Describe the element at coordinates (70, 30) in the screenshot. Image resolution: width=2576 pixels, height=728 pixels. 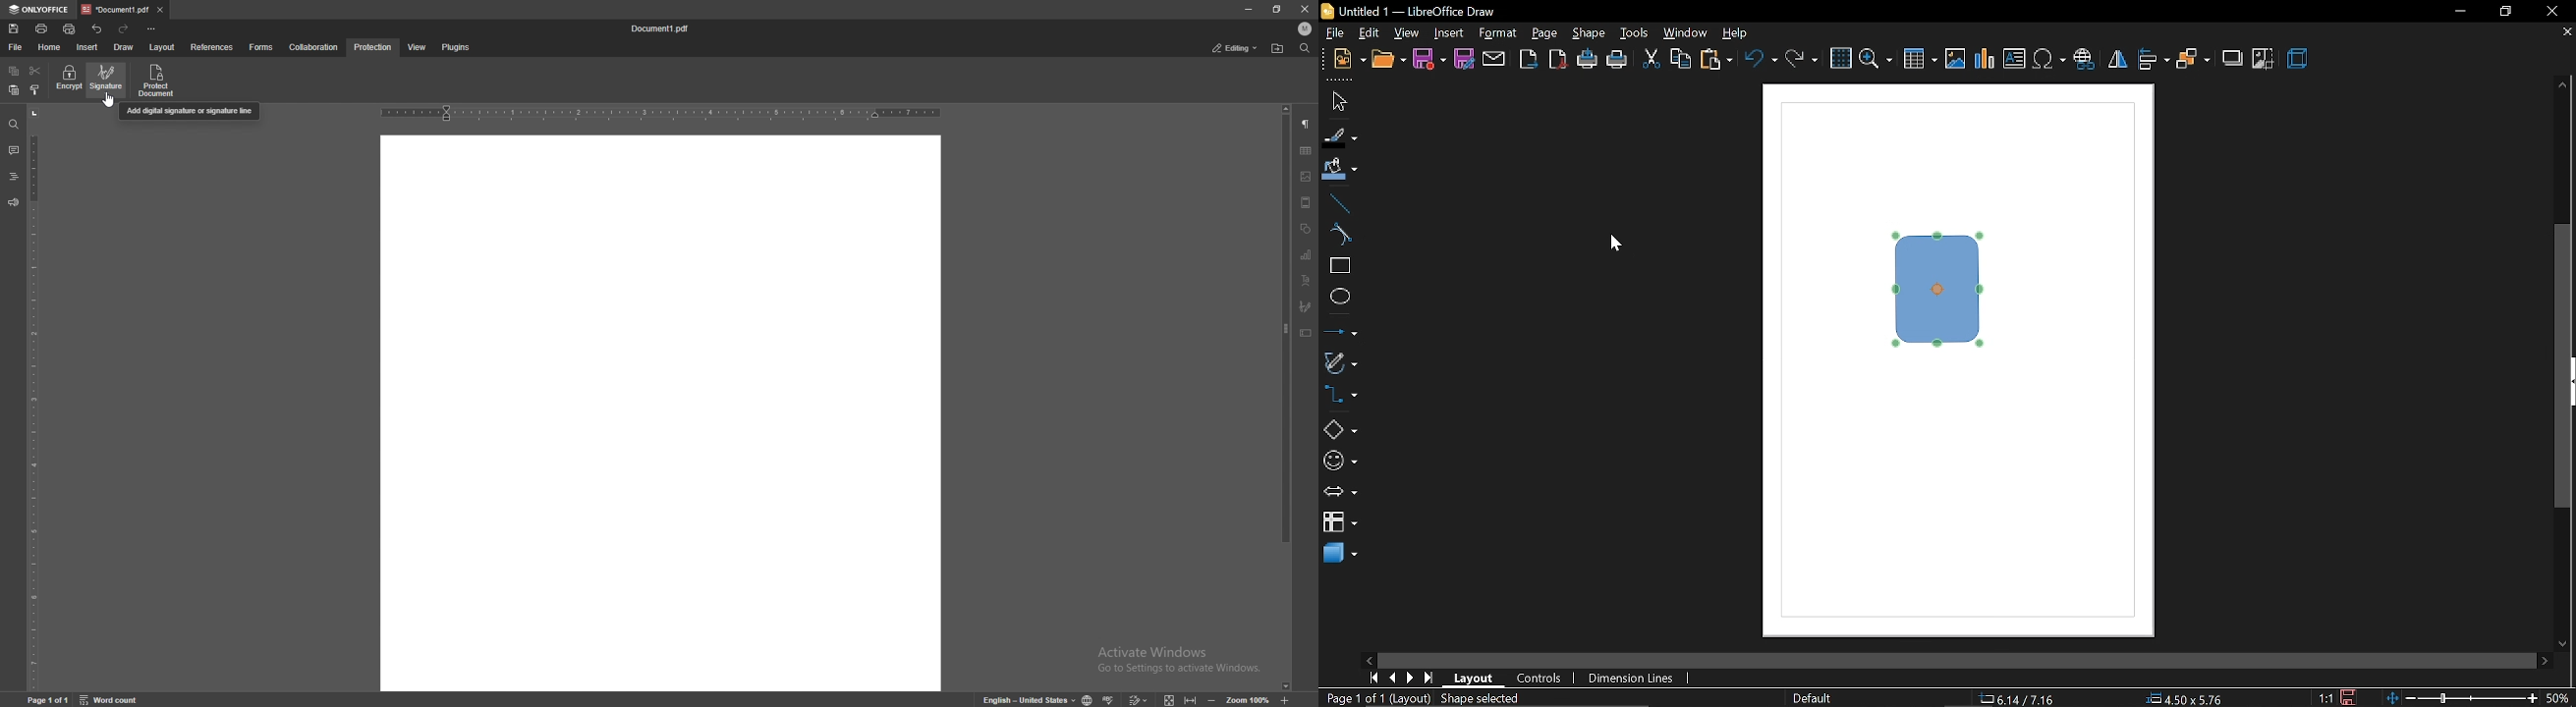
I see `quick print` at that location.